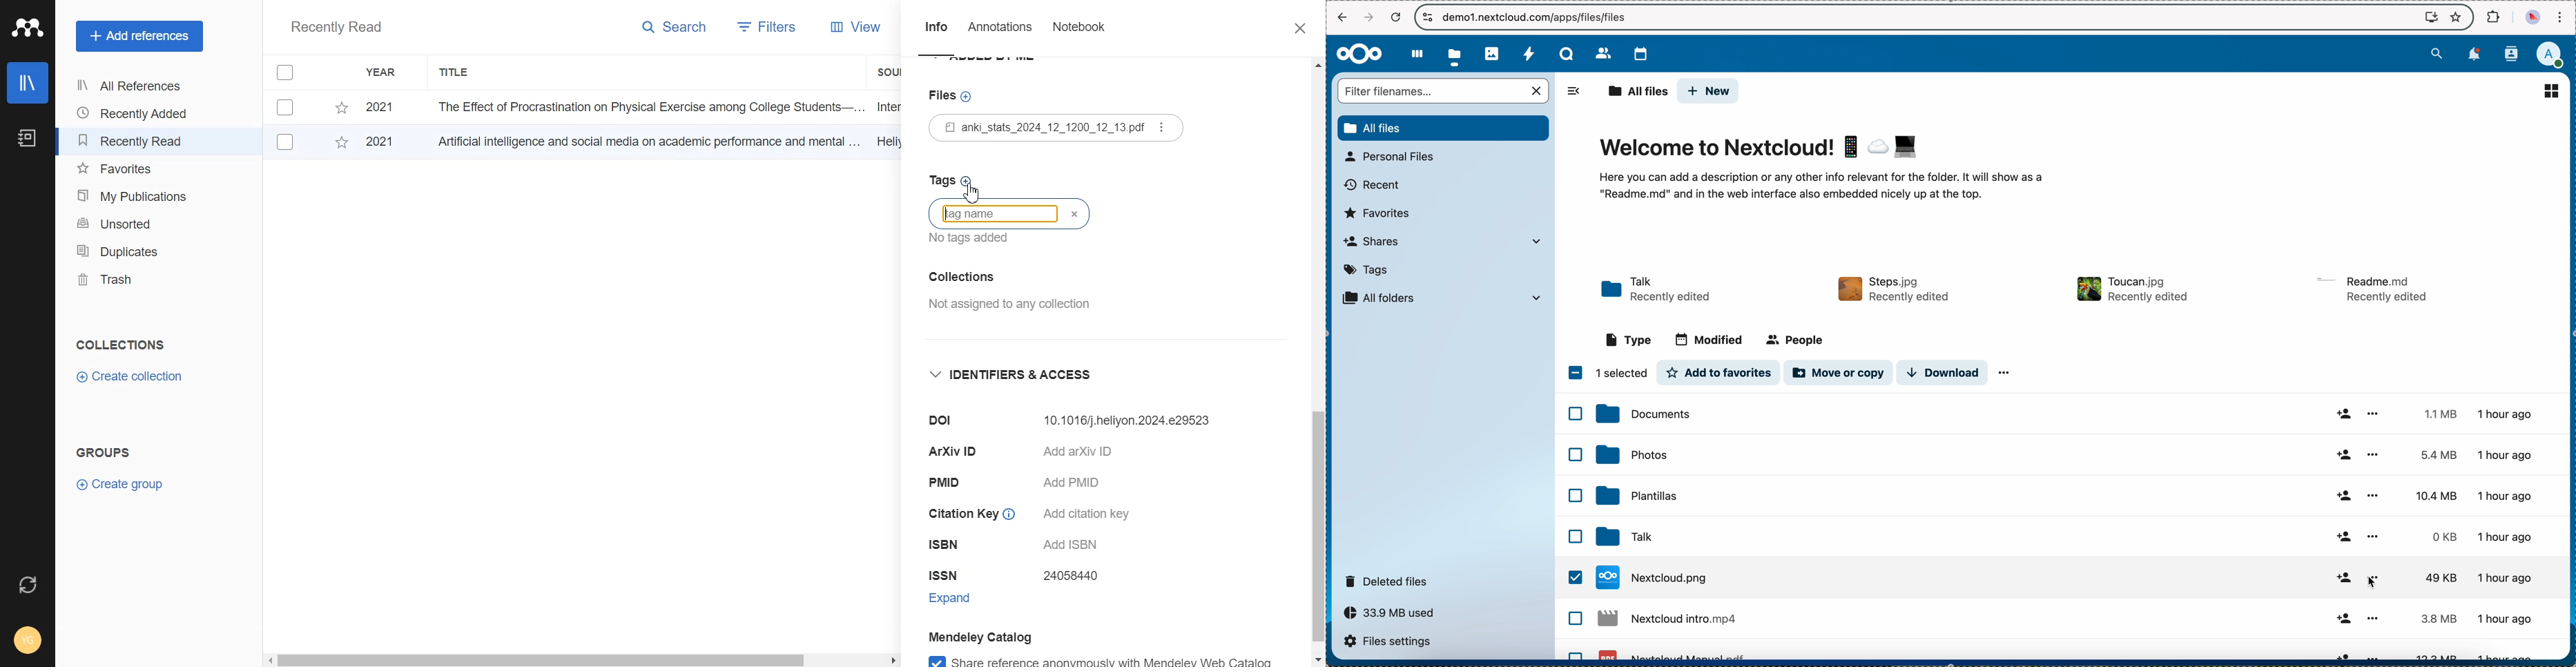 The image size is (2576, 672). Describe the element at coordinates (135, 113) in the screenshot. I see `Recently Added` at that location.